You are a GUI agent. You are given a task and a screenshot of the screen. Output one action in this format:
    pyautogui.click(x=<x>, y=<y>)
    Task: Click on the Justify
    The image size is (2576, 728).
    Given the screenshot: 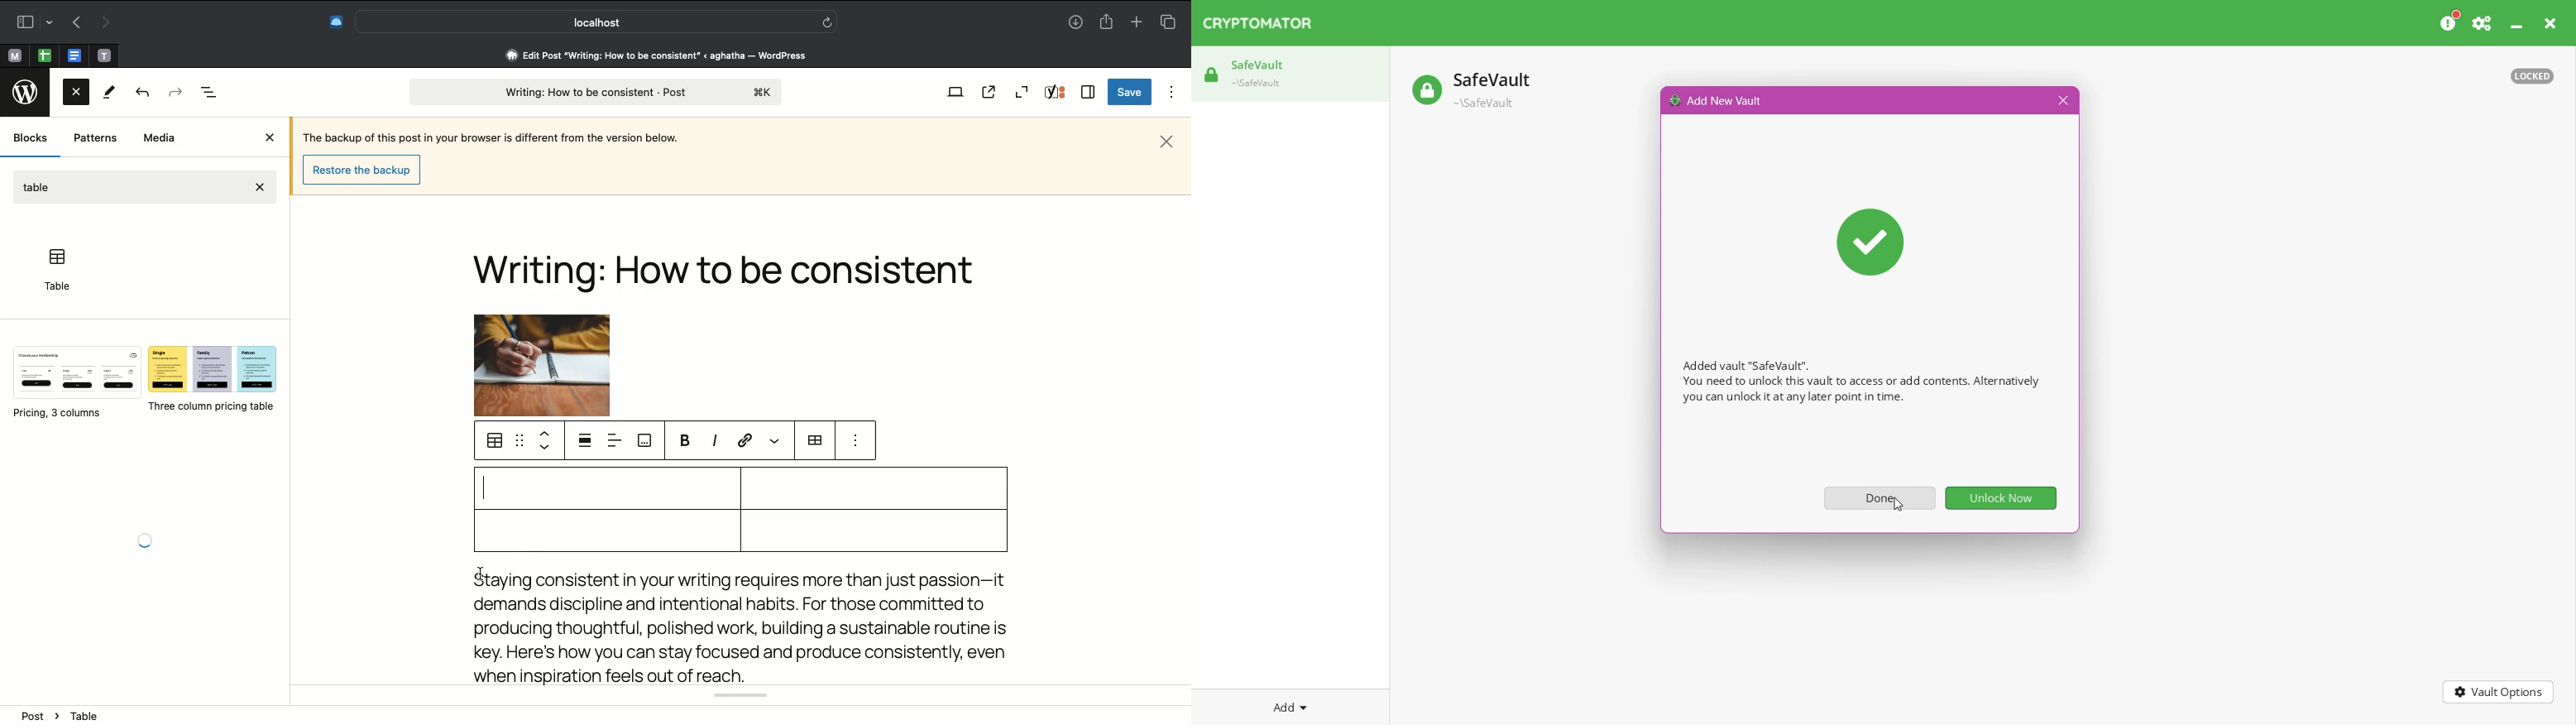 What is the action you would take?
    pyautogui.click(x=586, y=442)
    